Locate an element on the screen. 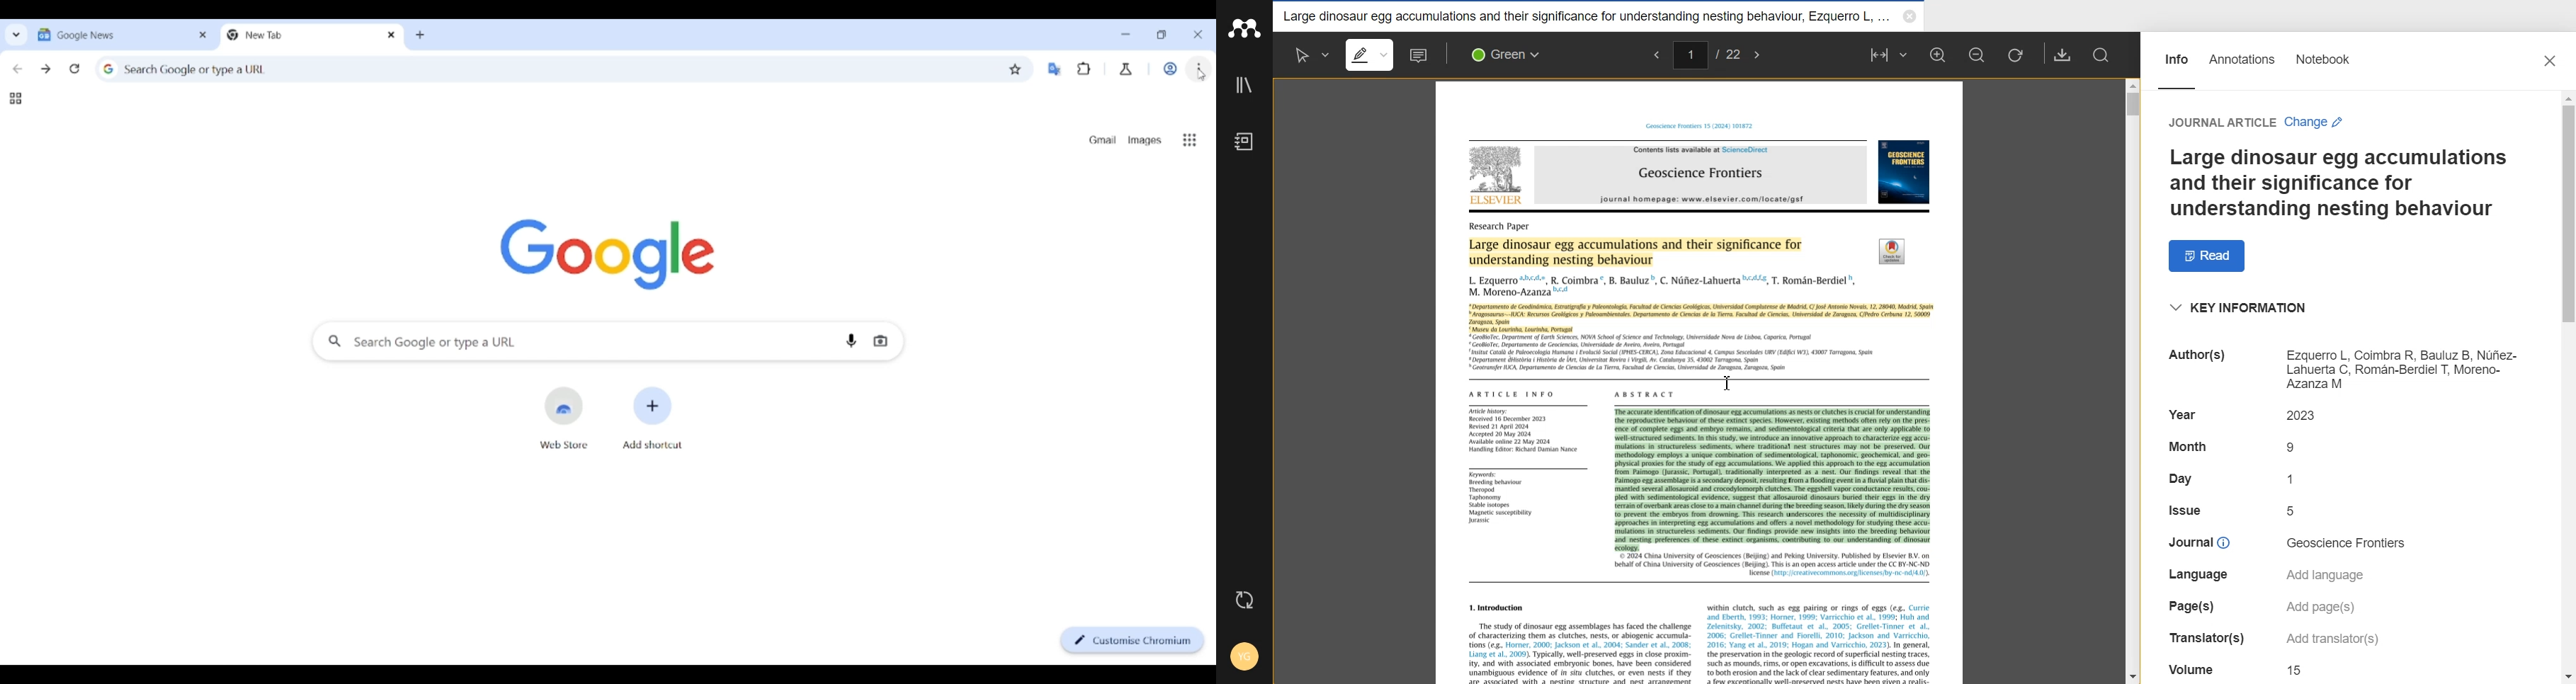 Image resolution: width=2576 pixels, height=700 pixels. Zoom in is located at coordinates (1939, 54).